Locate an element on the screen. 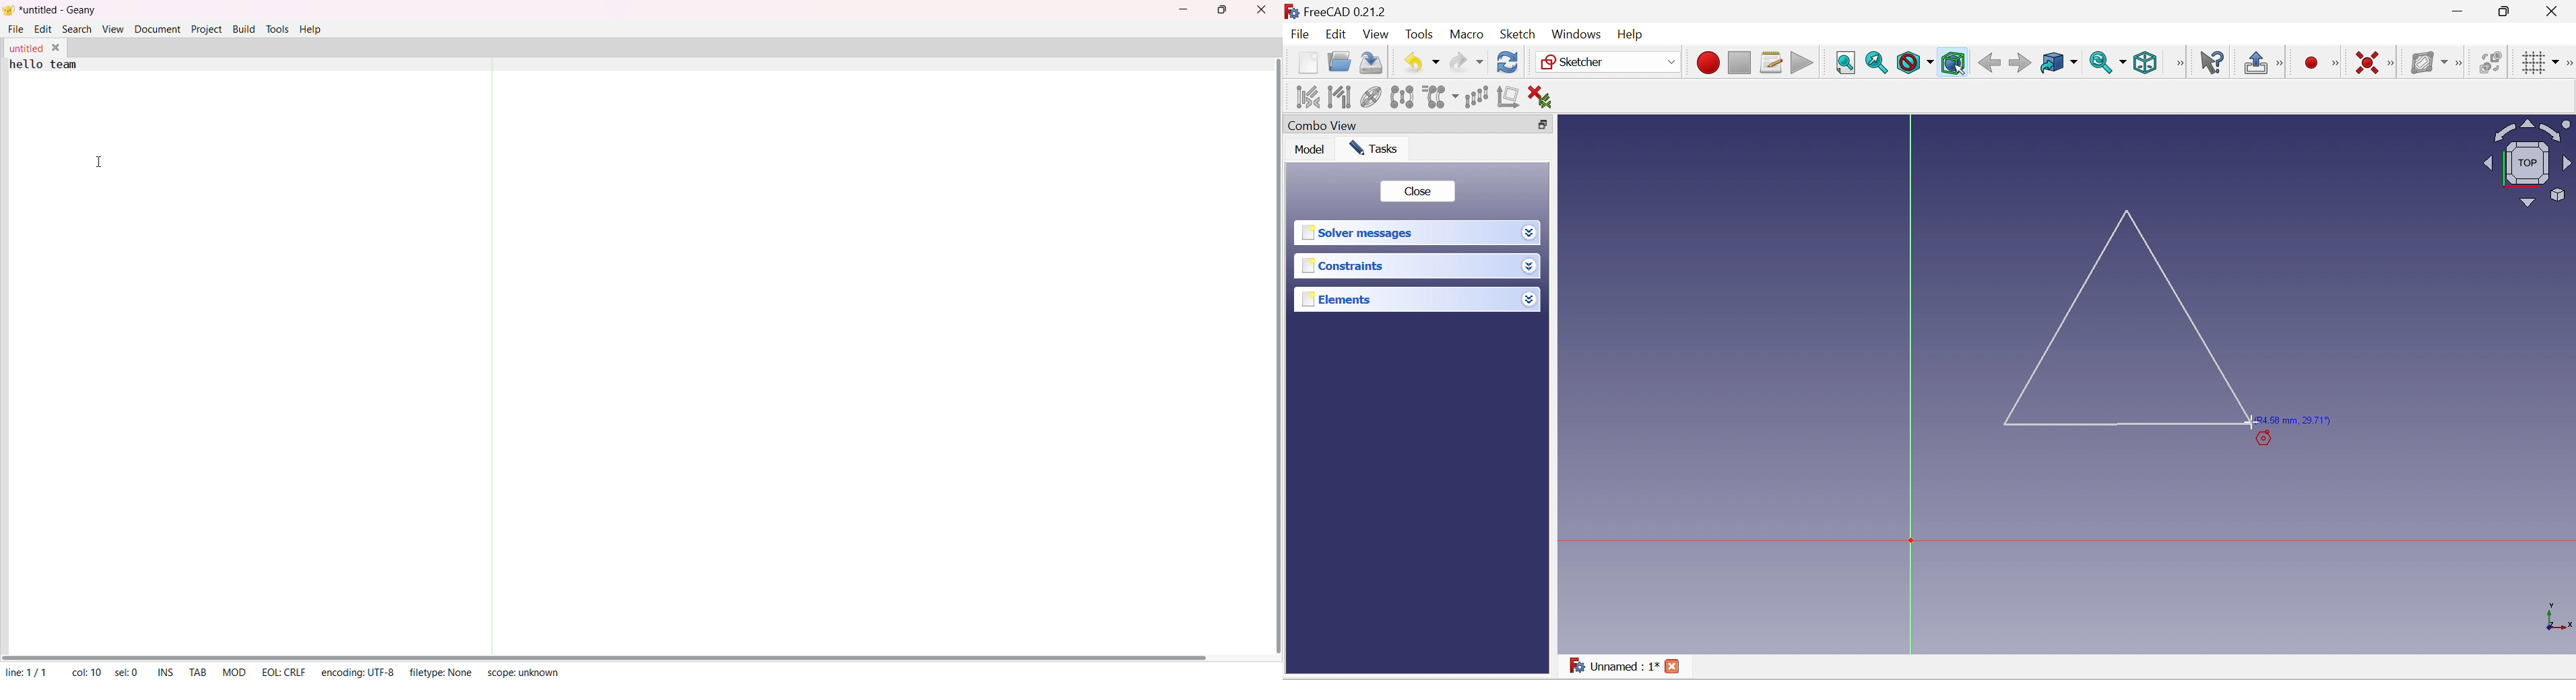 This screenshot has width=2576, height=700. What's this? is located at coordinates (2210, 63).